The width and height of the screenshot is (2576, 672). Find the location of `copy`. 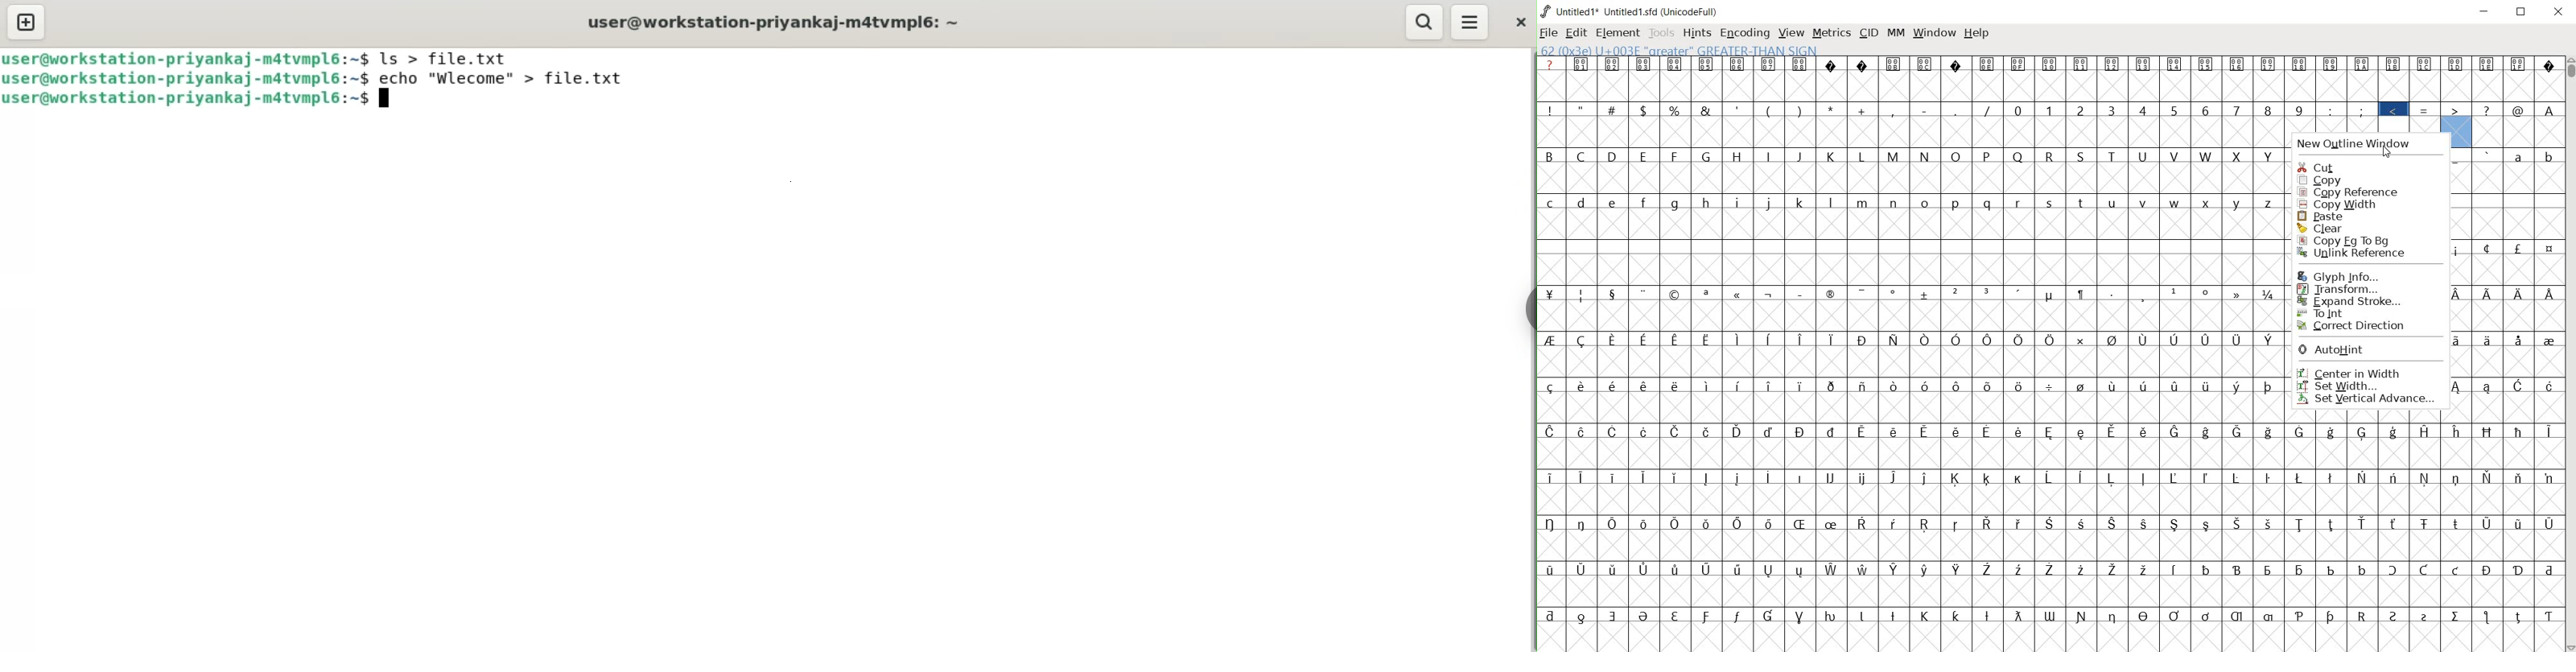

copy is located at coordinates (2338, 180).